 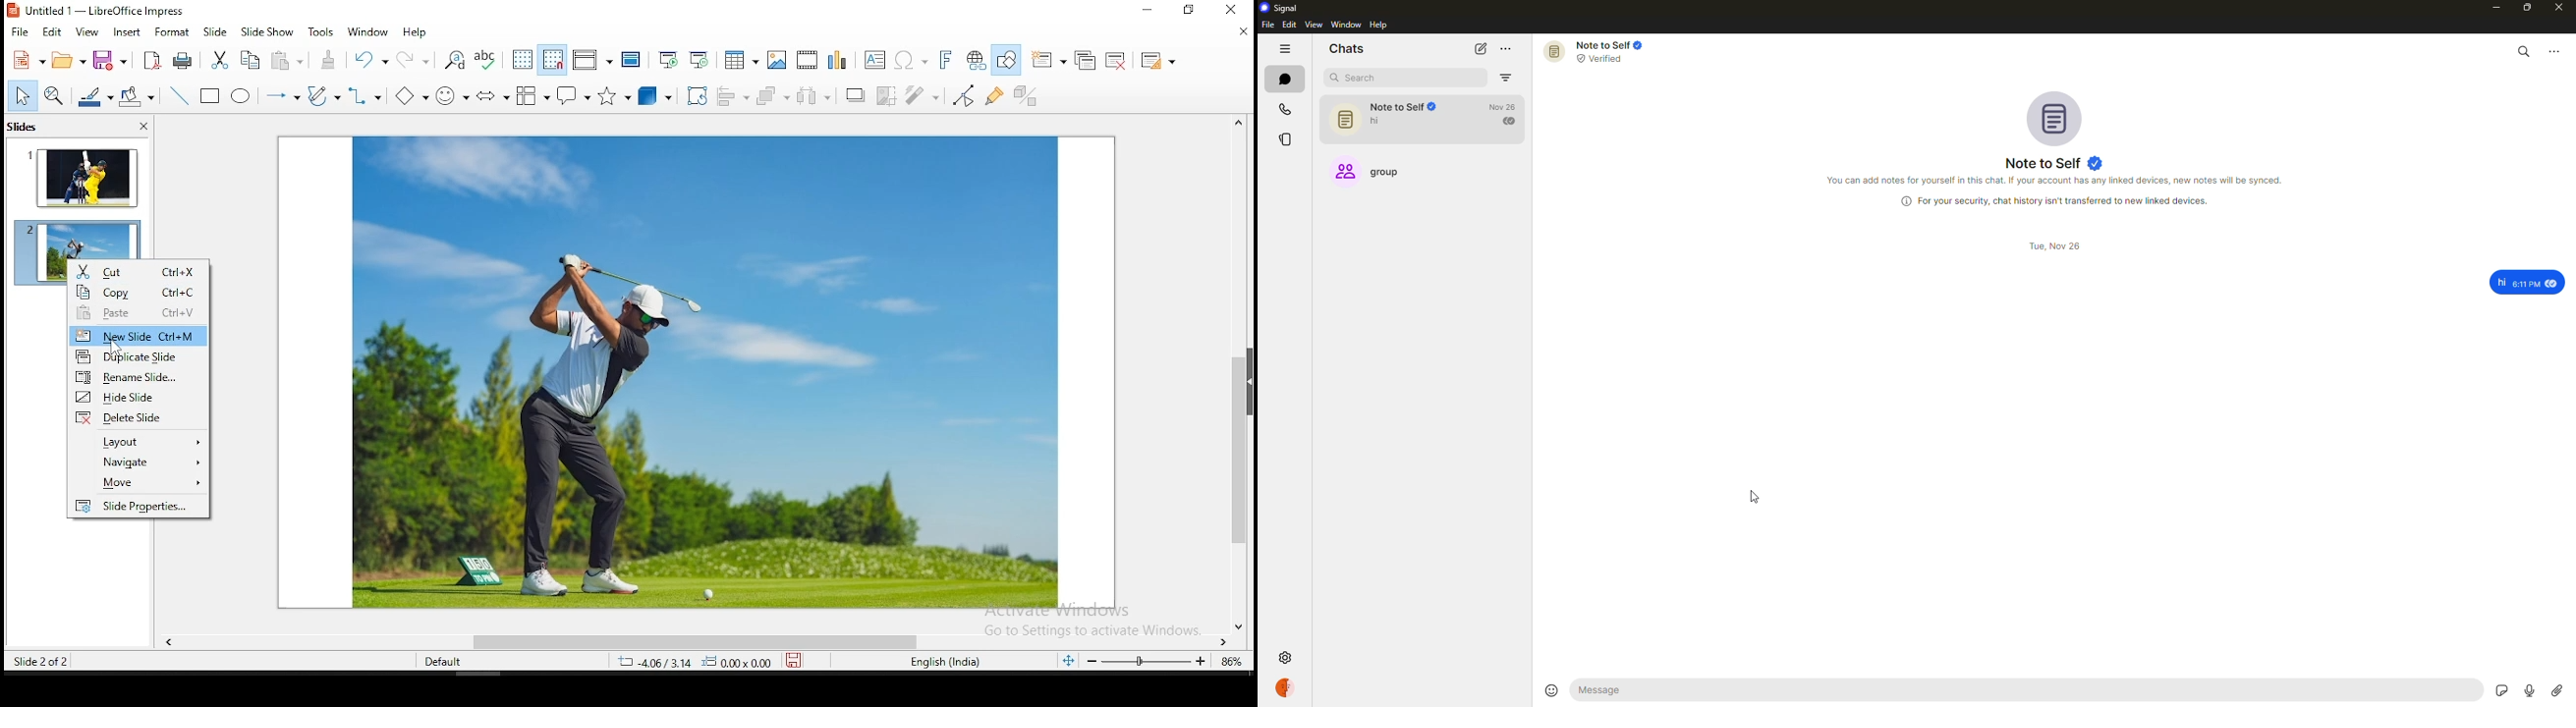 What do you see at coordinates (1190, 10) in the screenshot?
I see `restore` at bounding box center [1190, 10].